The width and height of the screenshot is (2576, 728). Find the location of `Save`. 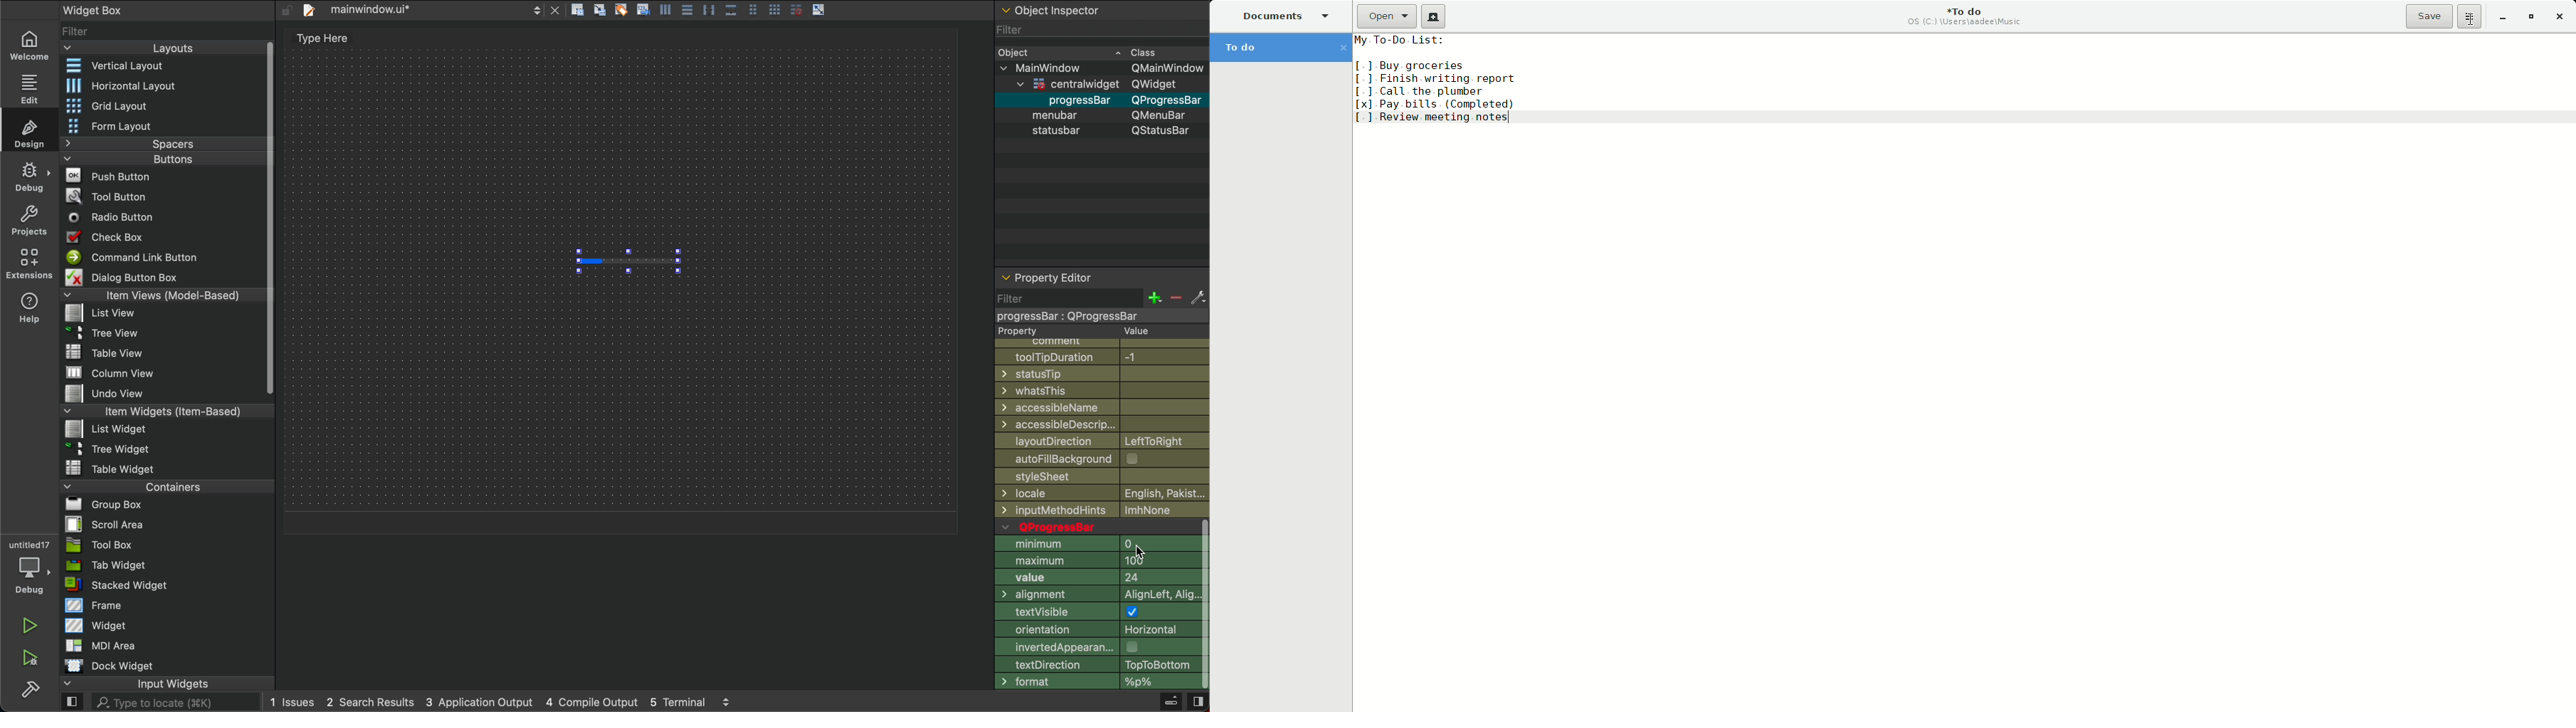

Save is located at coordinates (2430, 17).